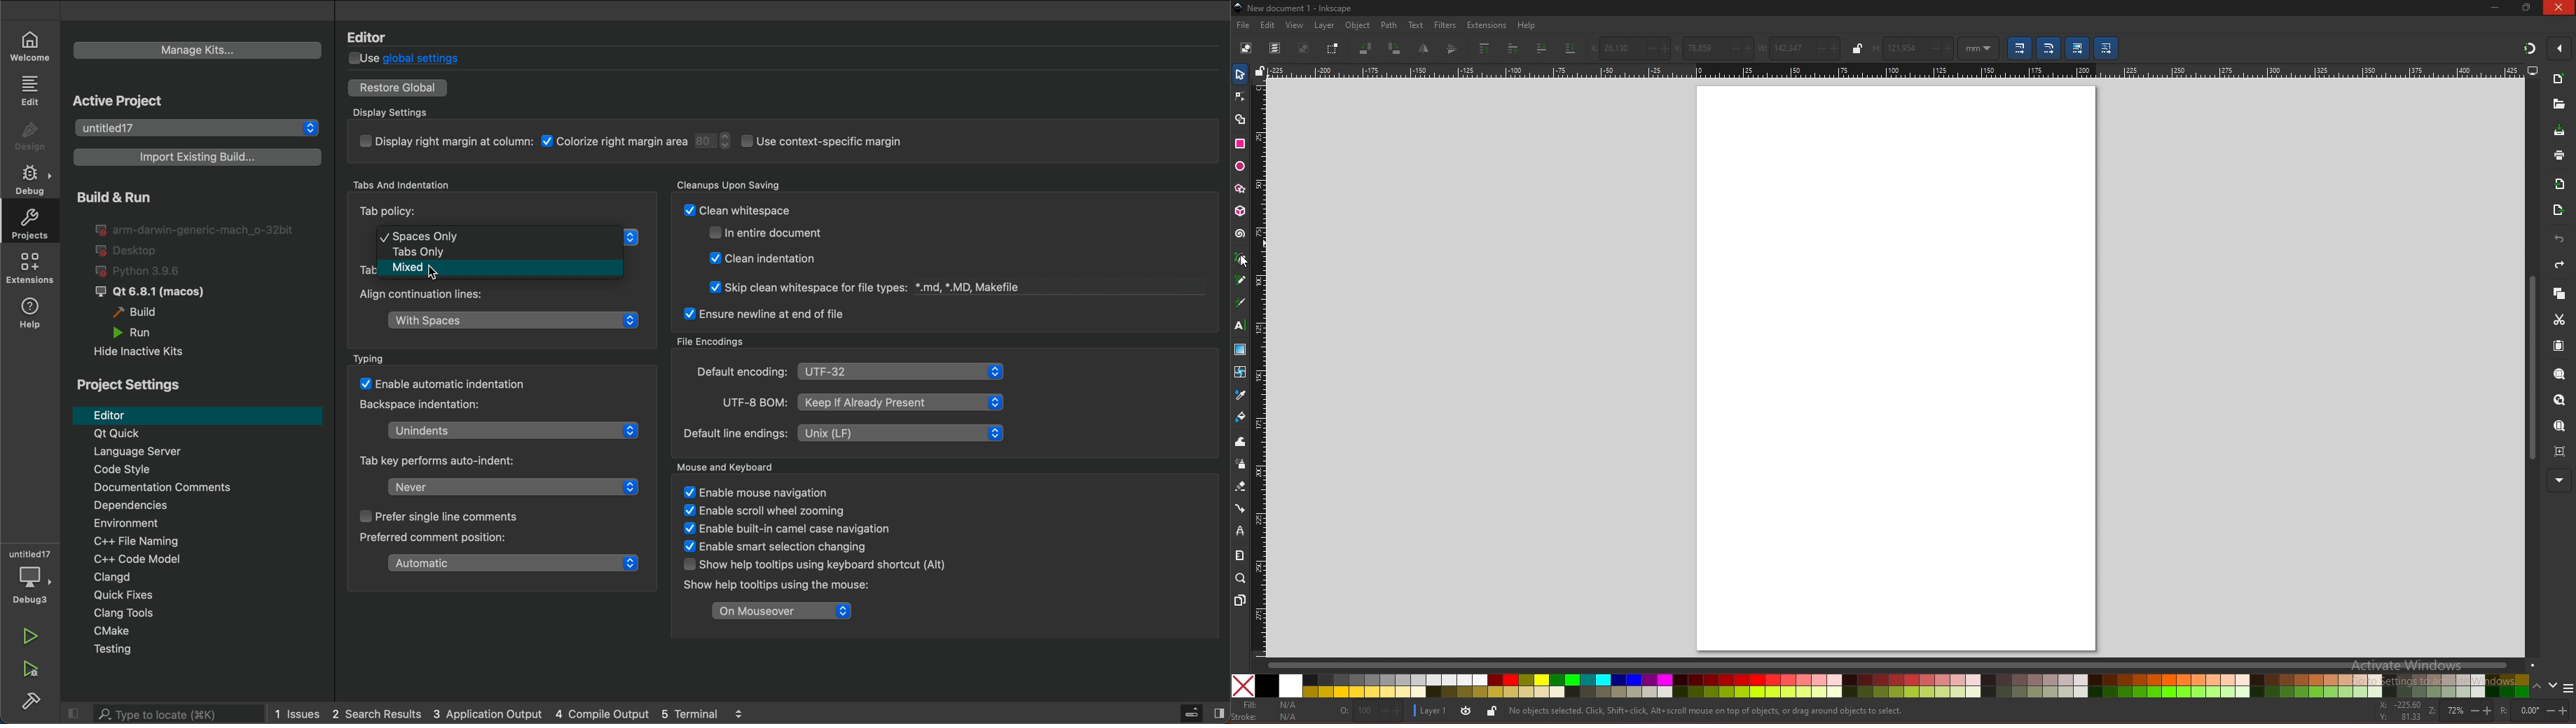 The image size is (2576, 728). What do you see at coordinates (1240, 487) in the screenshot?
I see `eraser` at bounding box center [1240, 487].